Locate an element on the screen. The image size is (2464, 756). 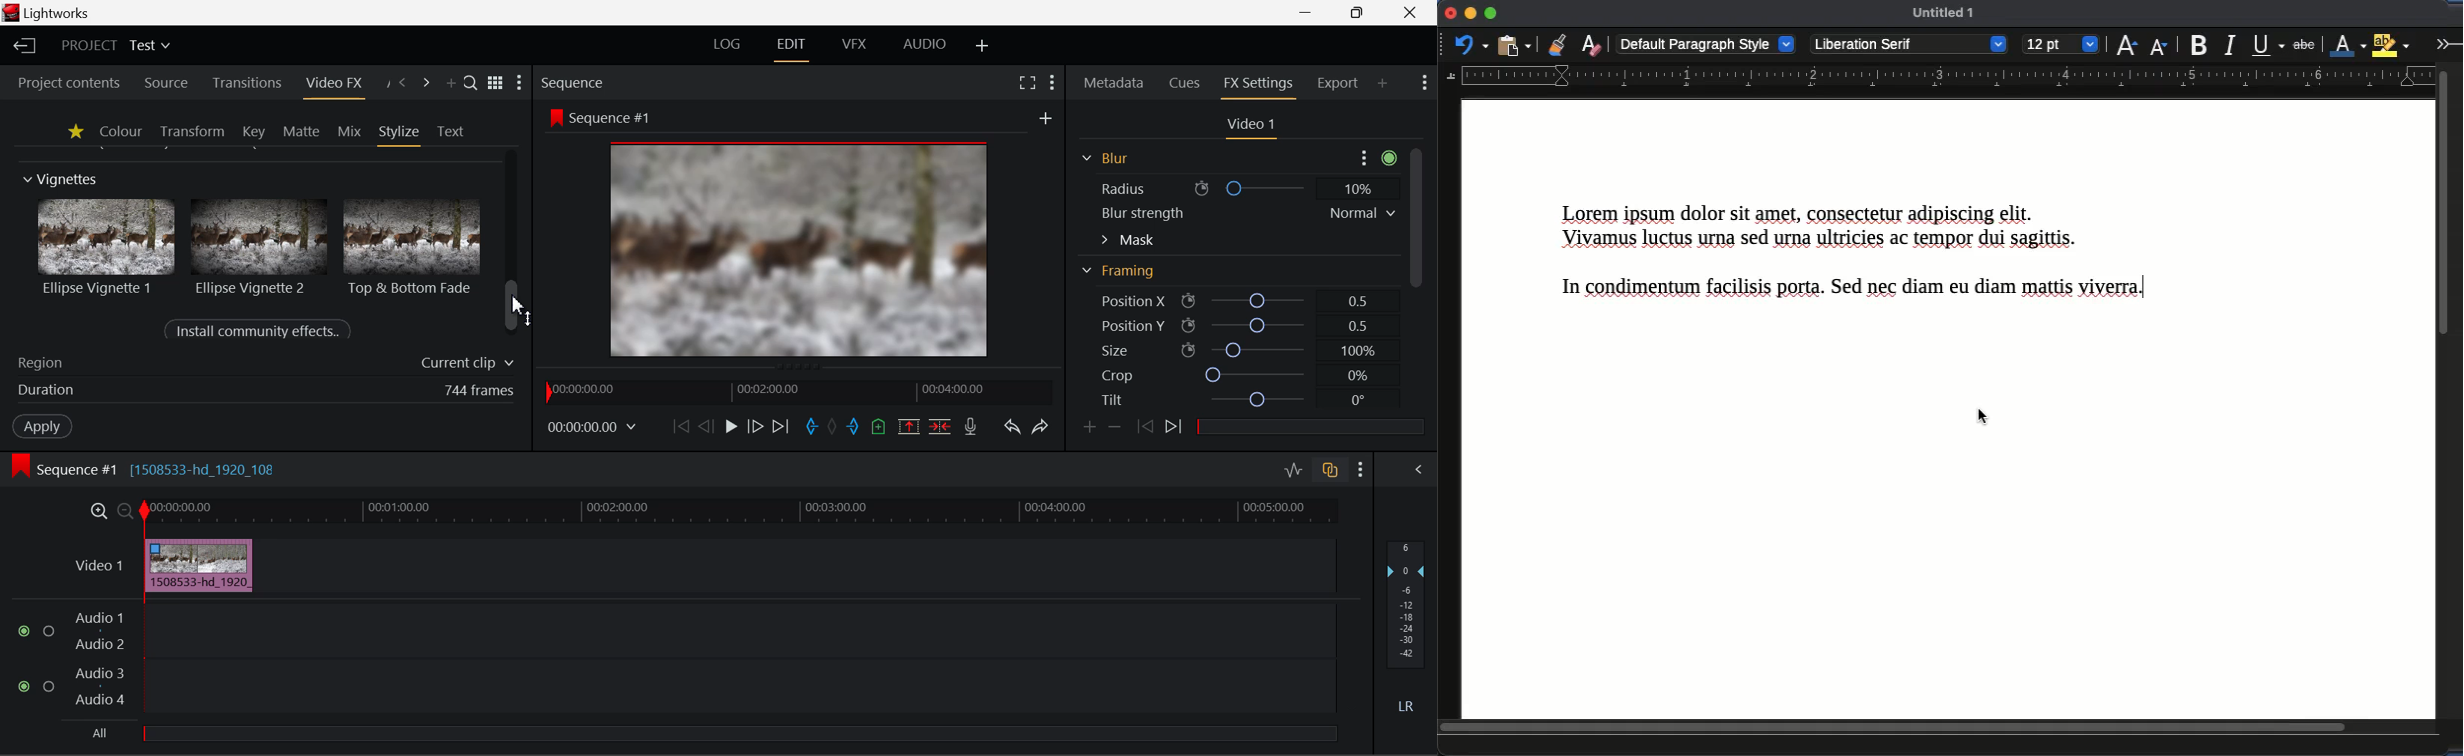
Mark Out is located at coordinates (853, 423).